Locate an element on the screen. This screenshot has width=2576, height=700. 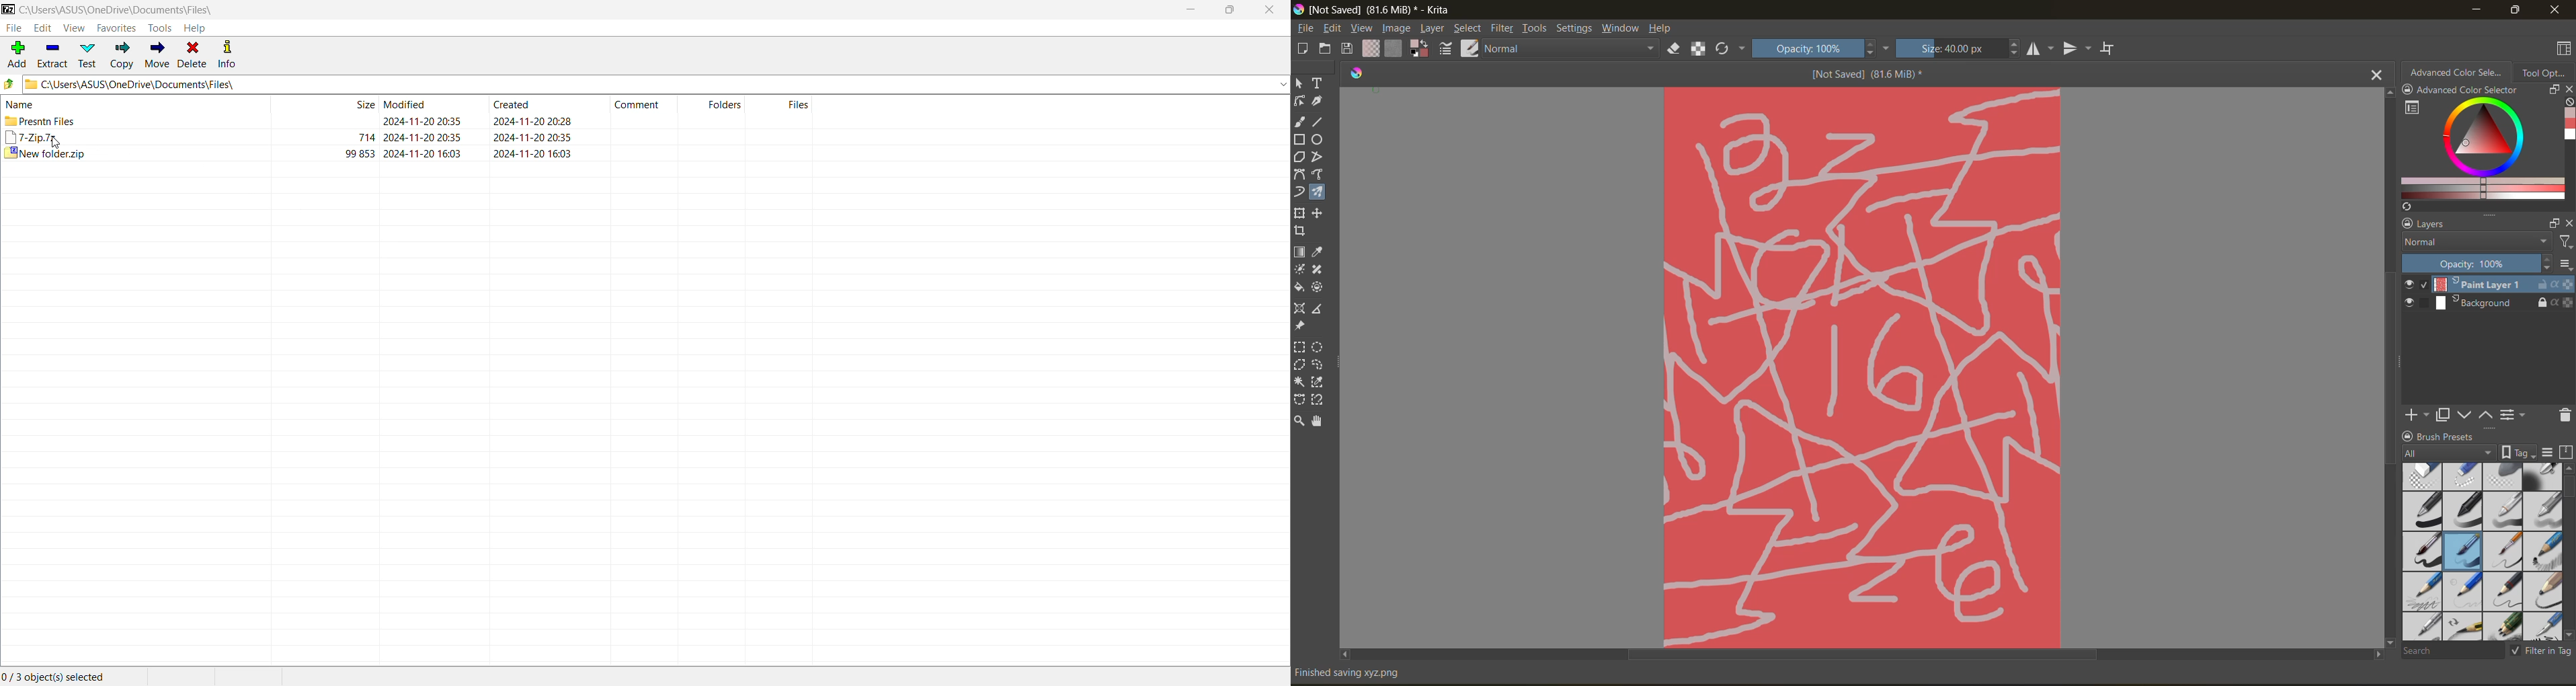
Presntn Files is located at coordinates (52, 120).